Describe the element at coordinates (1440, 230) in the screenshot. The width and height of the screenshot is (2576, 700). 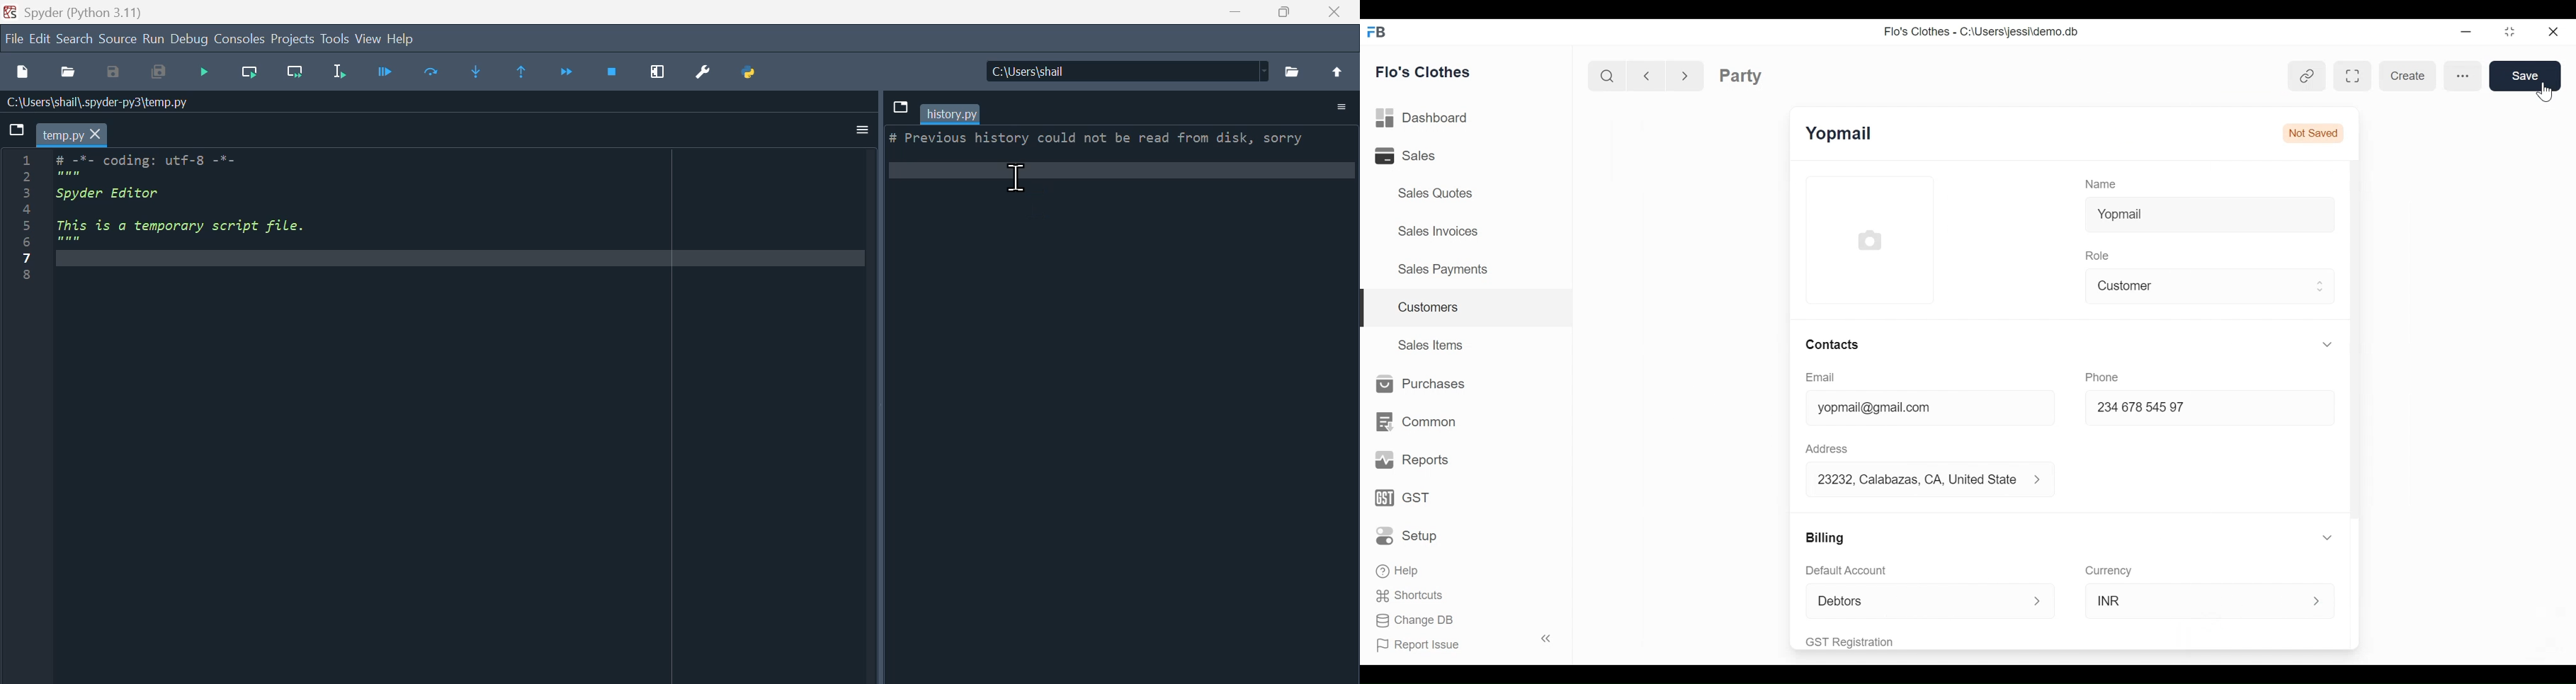
I see `Sales Invoices` at that location.